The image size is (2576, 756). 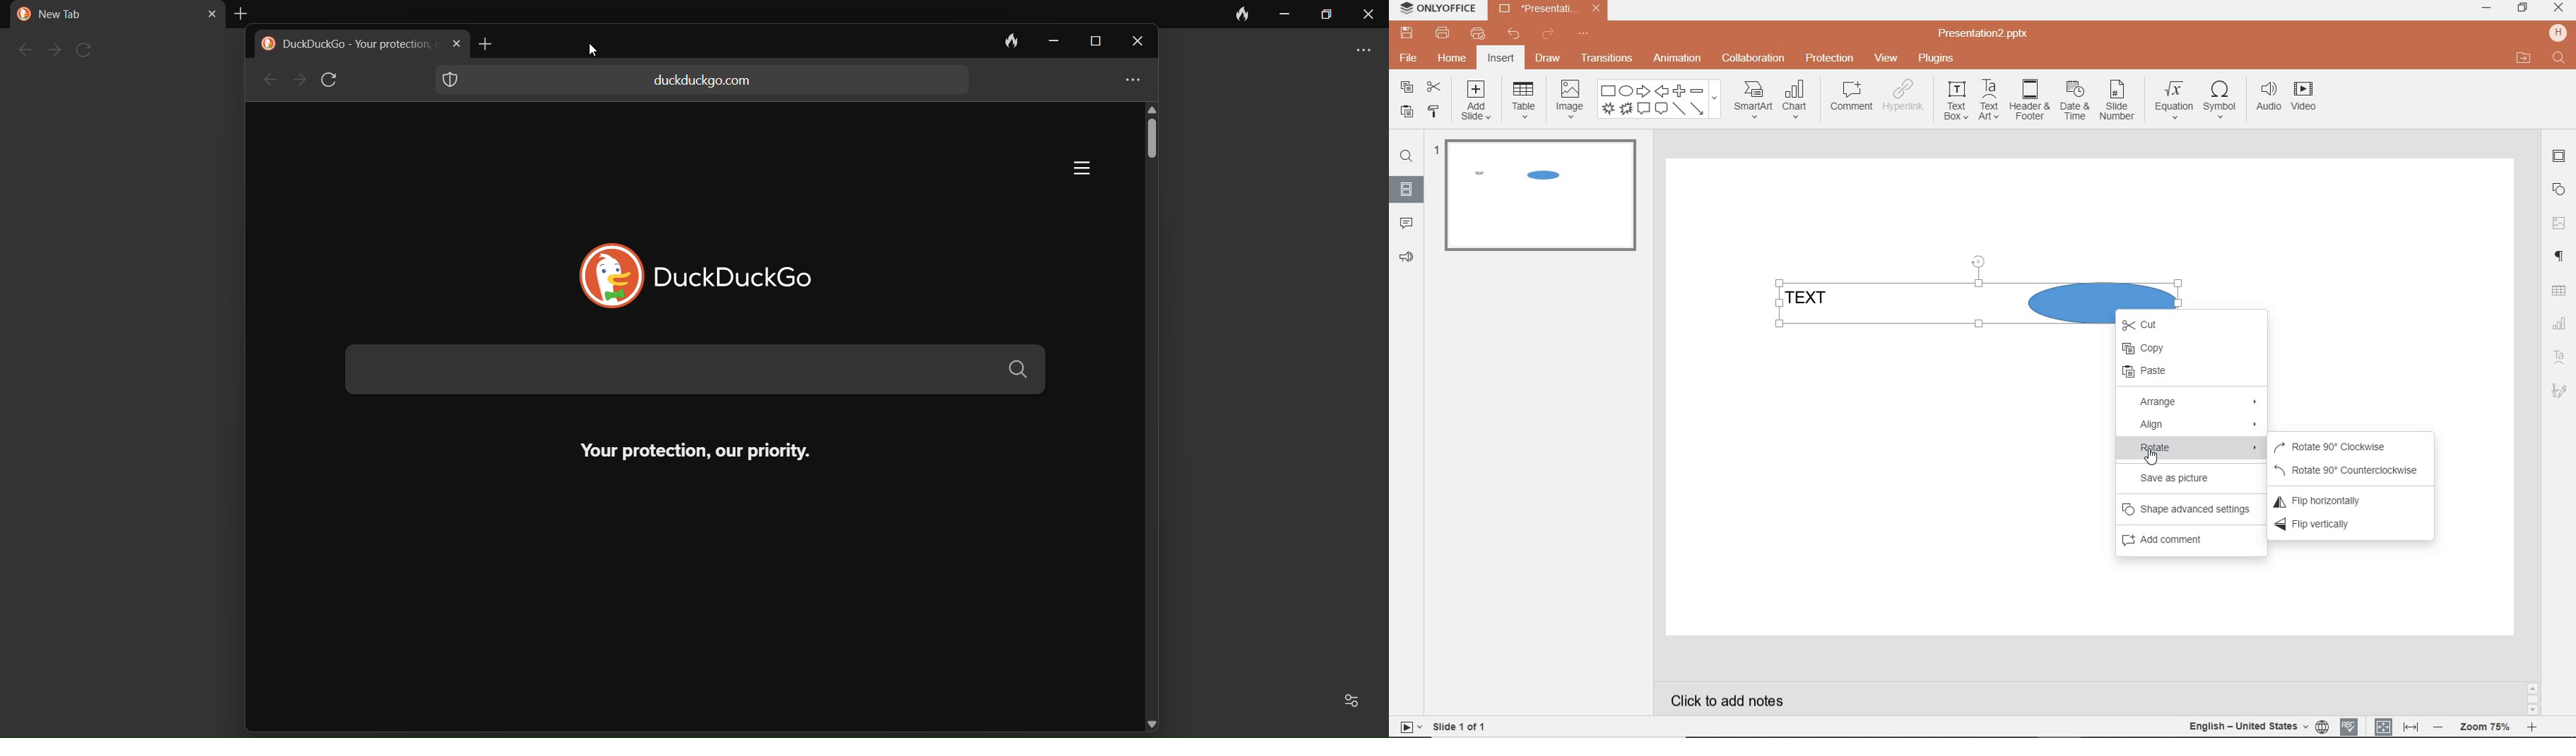 I want to click on customize quick print, so click(x=1476, y=34).